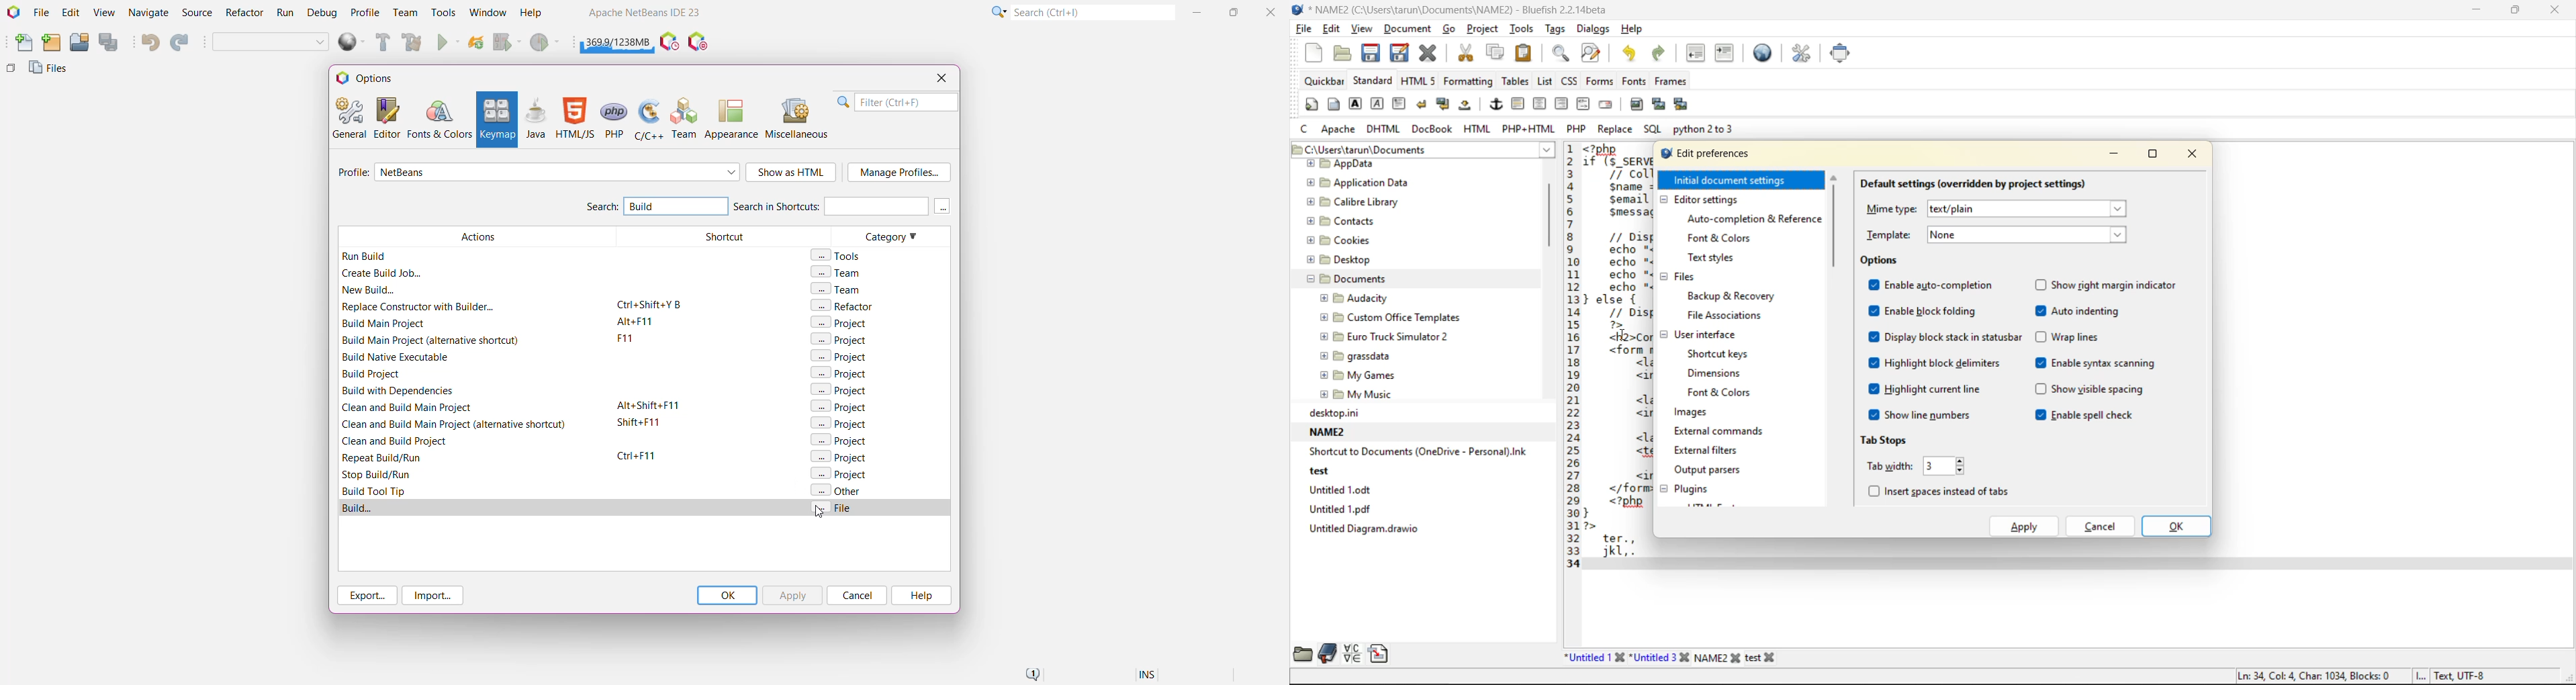 The image size is (2576, 700). Describe the element at coordinates (1673, 81) in the screenshot. I see `frames` at that location.